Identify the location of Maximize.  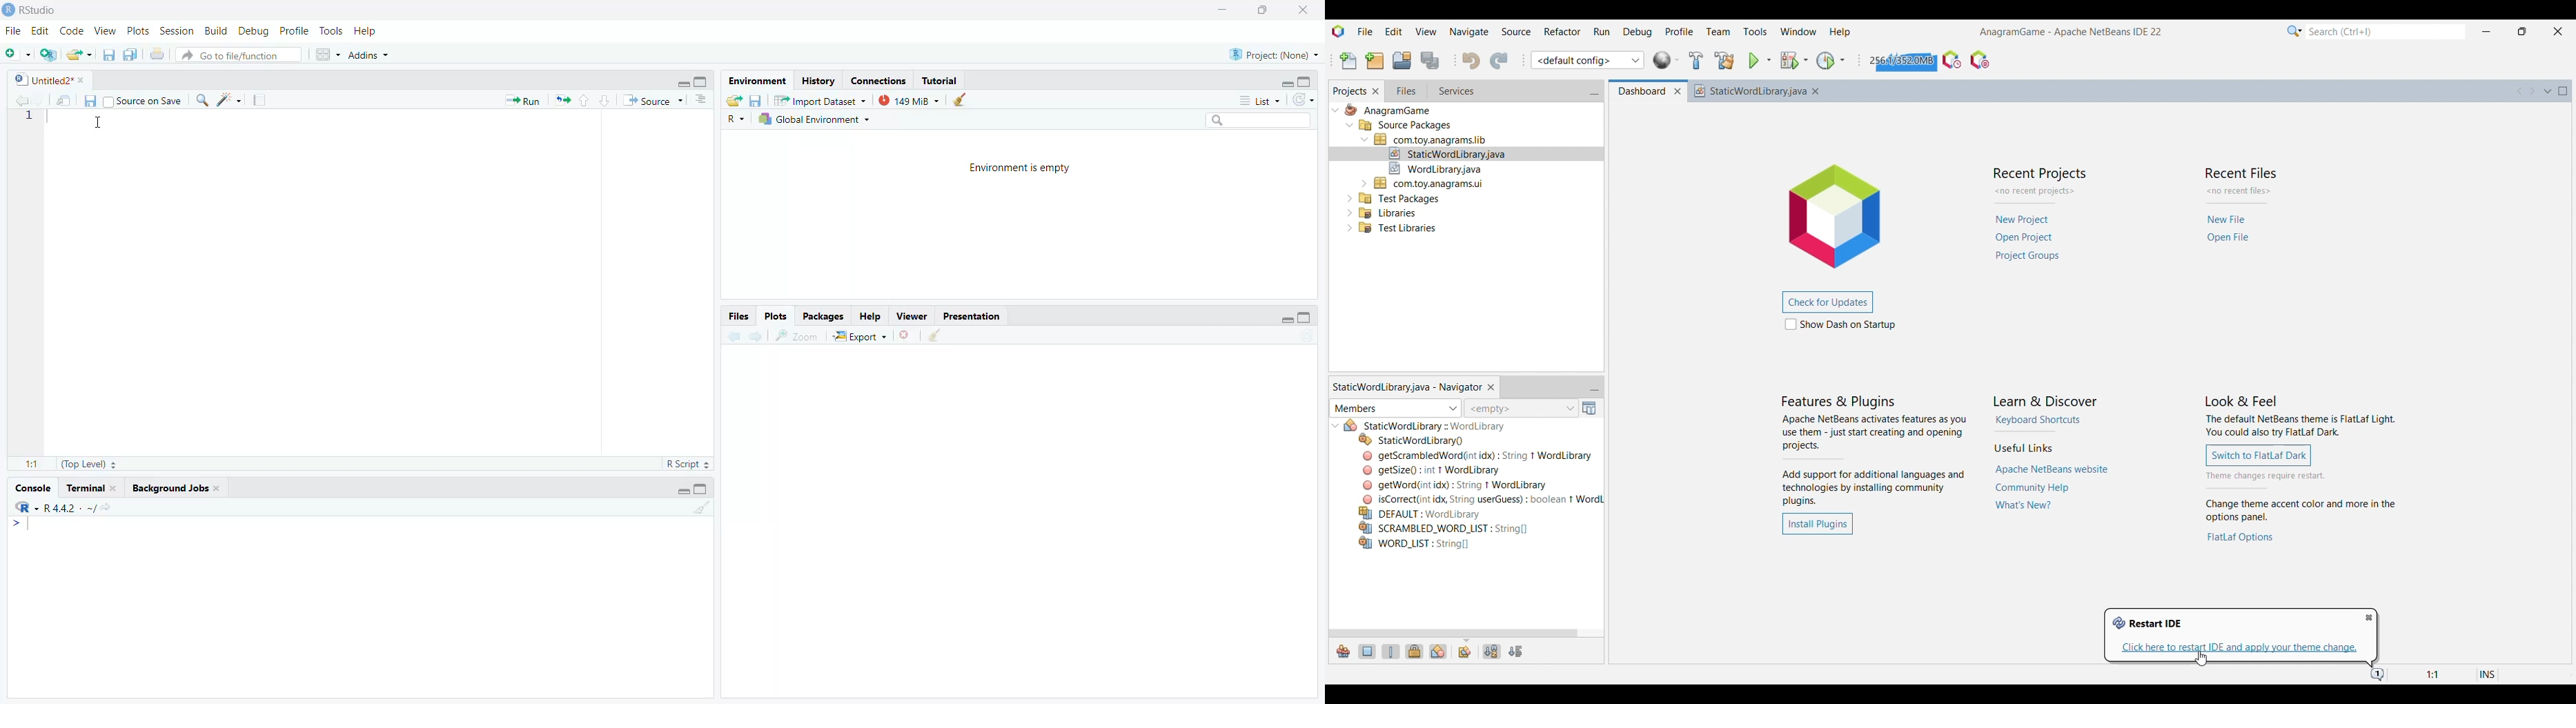
(704, 489).